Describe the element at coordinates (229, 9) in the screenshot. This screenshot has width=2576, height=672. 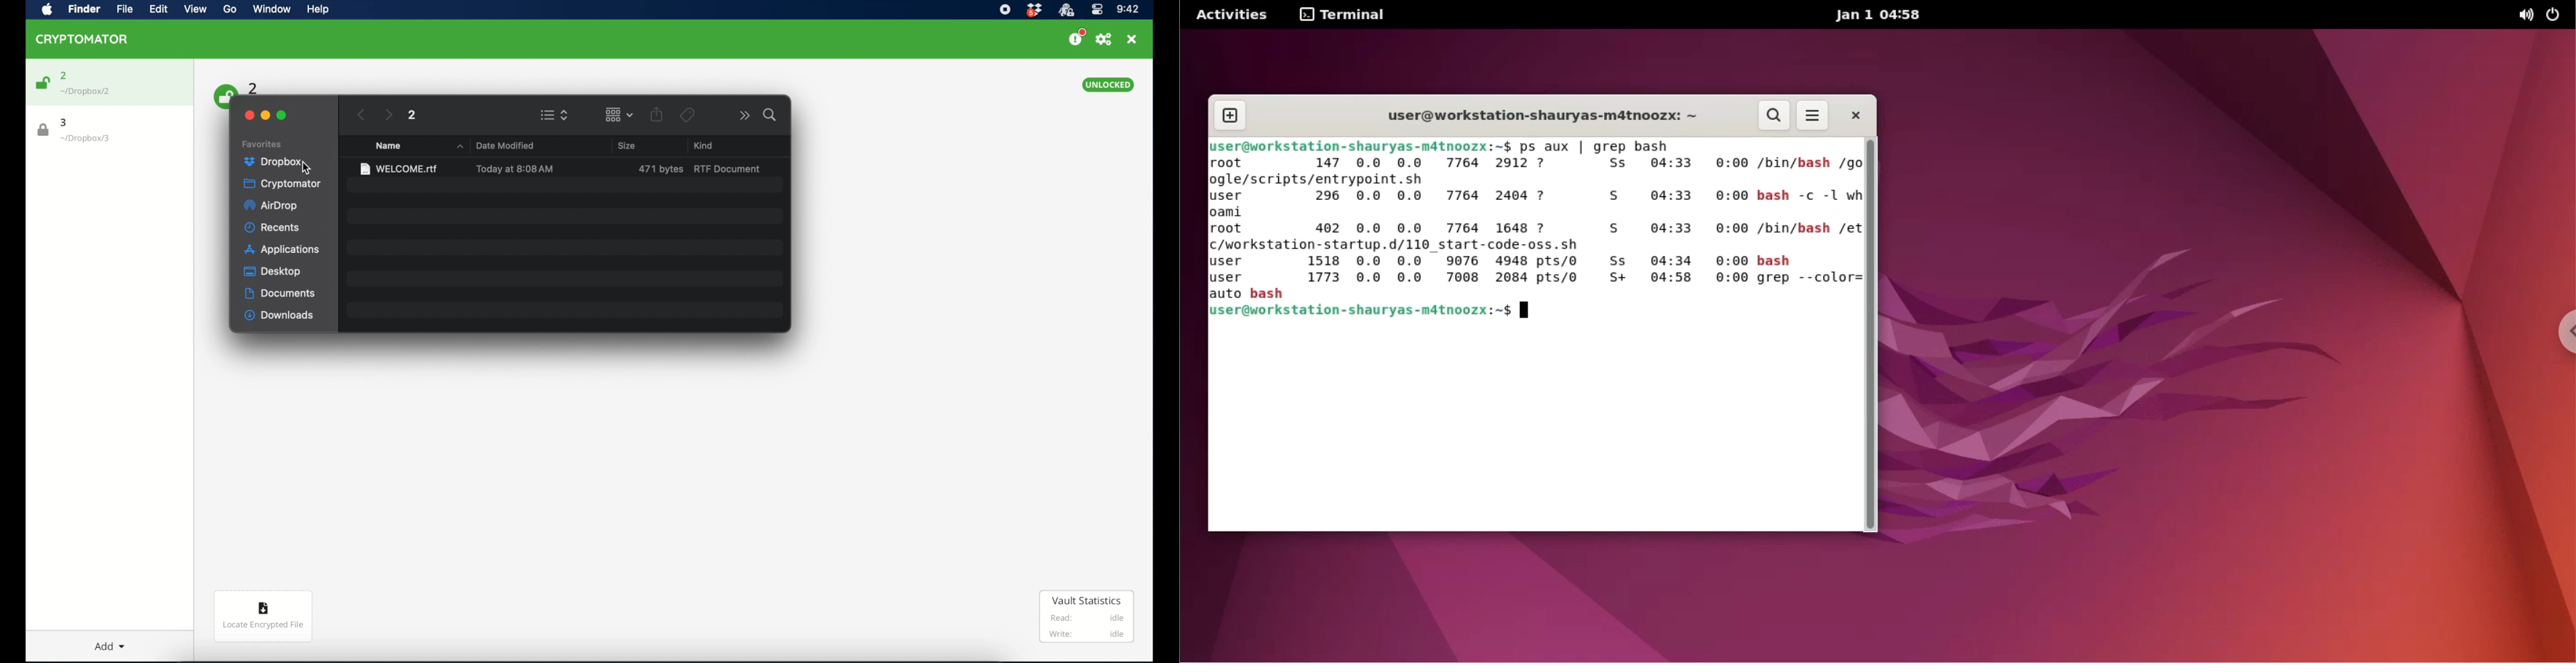
I see `go` at that location.